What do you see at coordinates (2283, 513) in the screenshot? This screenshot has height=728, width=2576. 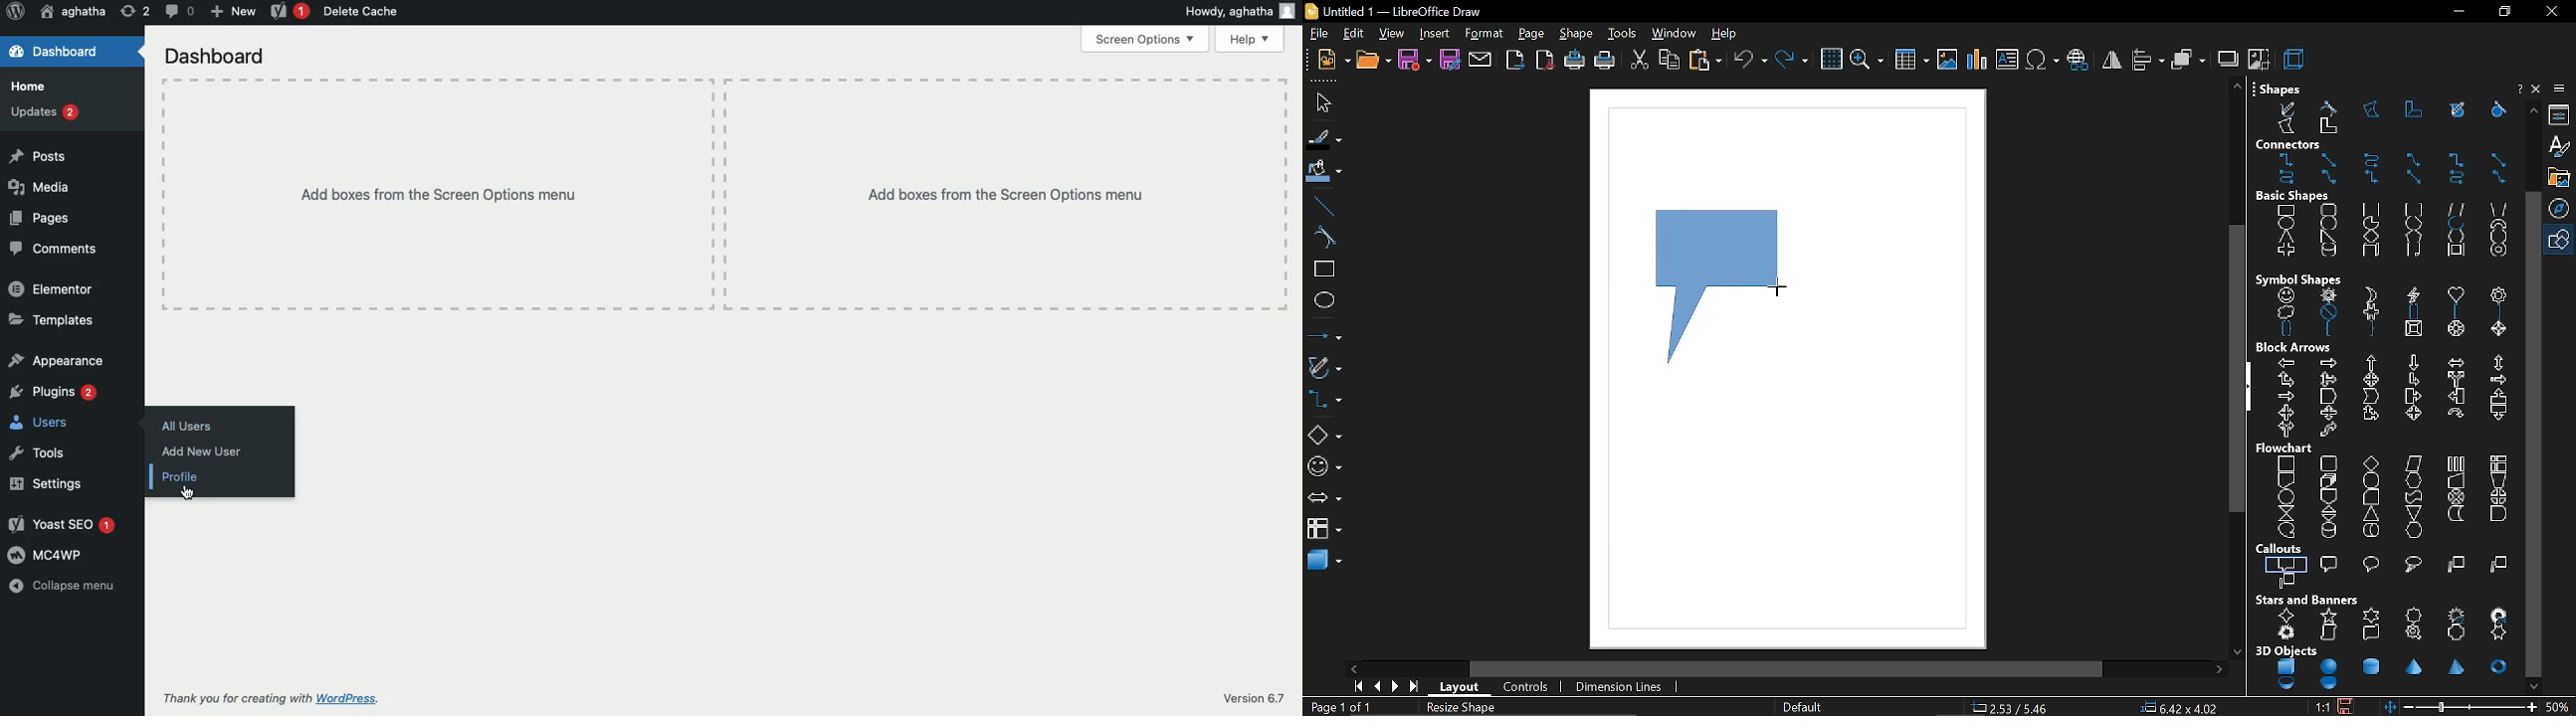 I see `collate` at bounding box center [2283, 513].